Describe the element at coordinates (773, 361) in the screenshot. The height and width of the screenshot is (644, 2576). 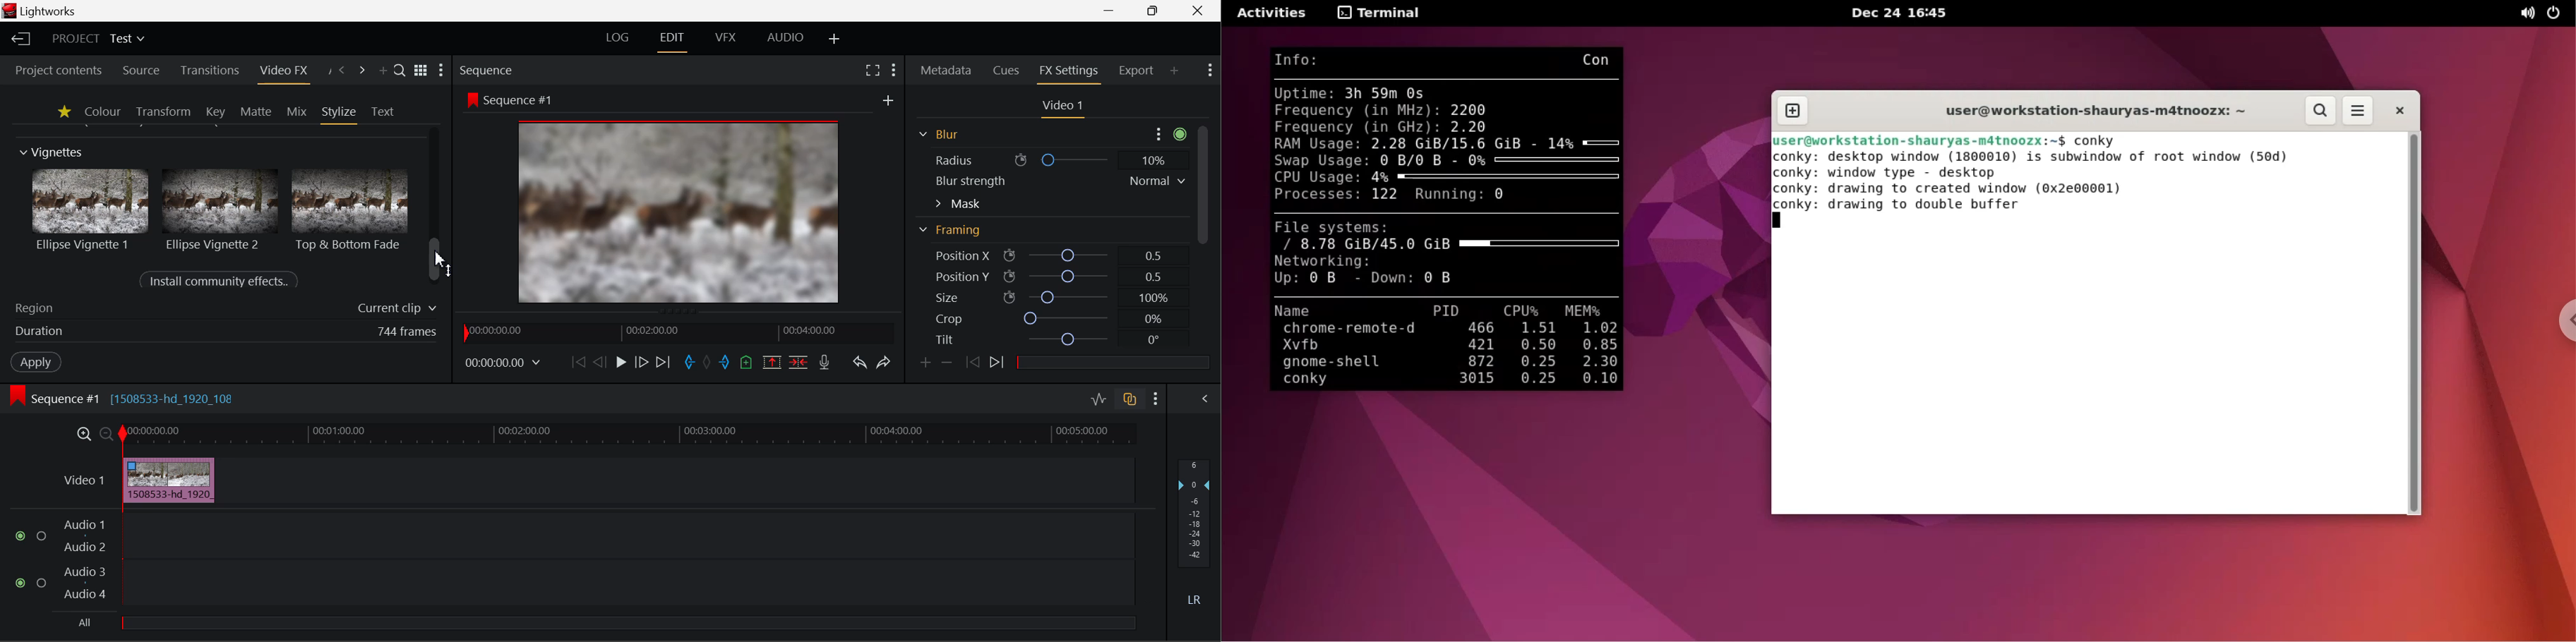
I see `Remove Marked Section` at that location.